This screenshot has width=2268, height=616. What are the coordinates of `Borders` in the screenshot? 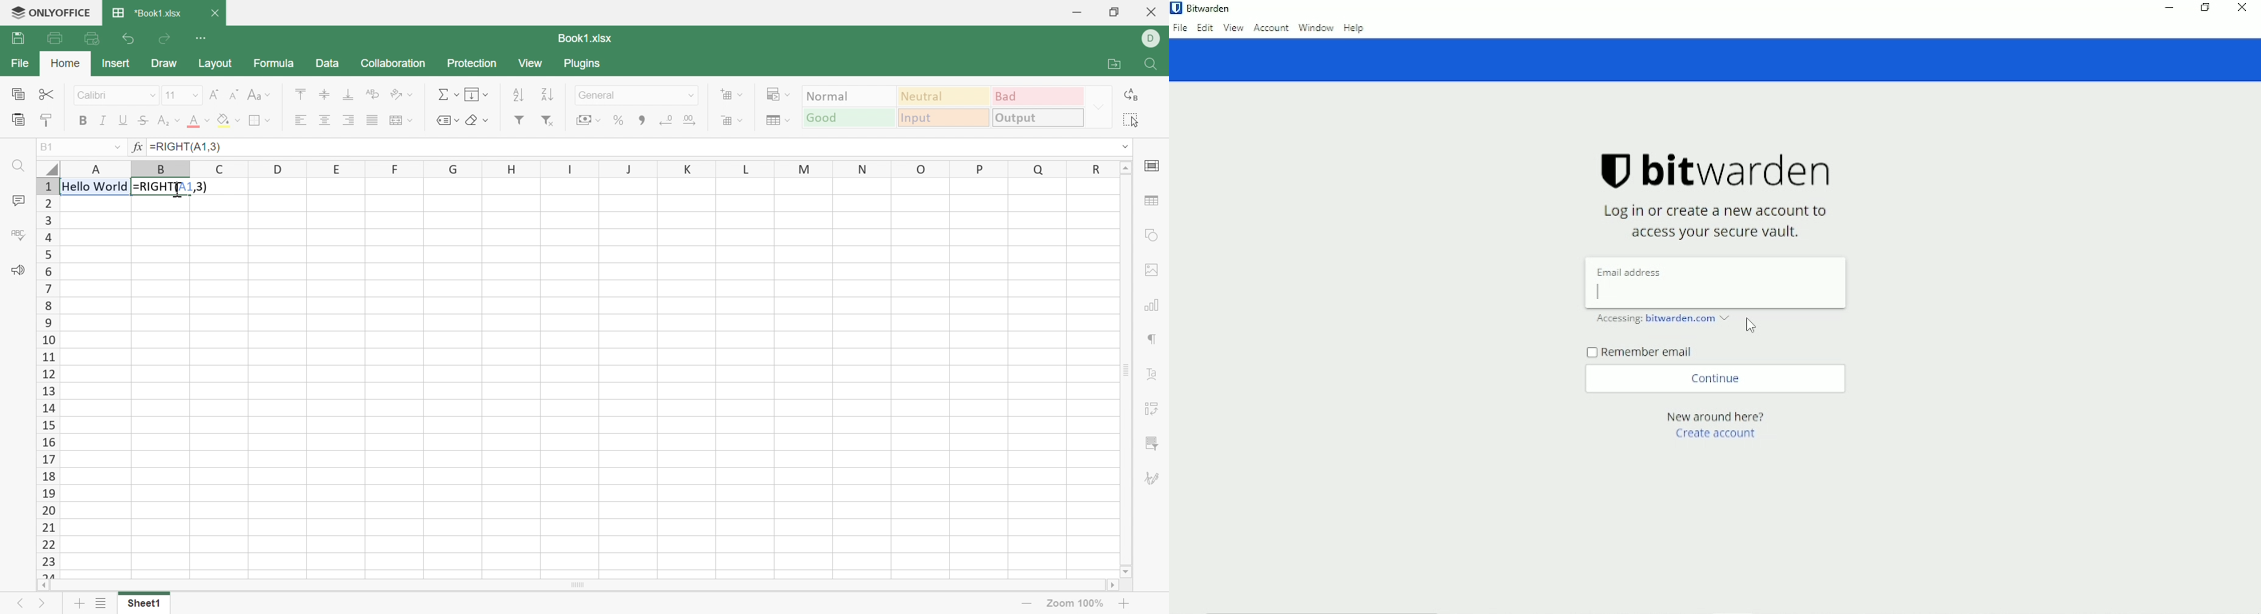 It's located at (260, 120).